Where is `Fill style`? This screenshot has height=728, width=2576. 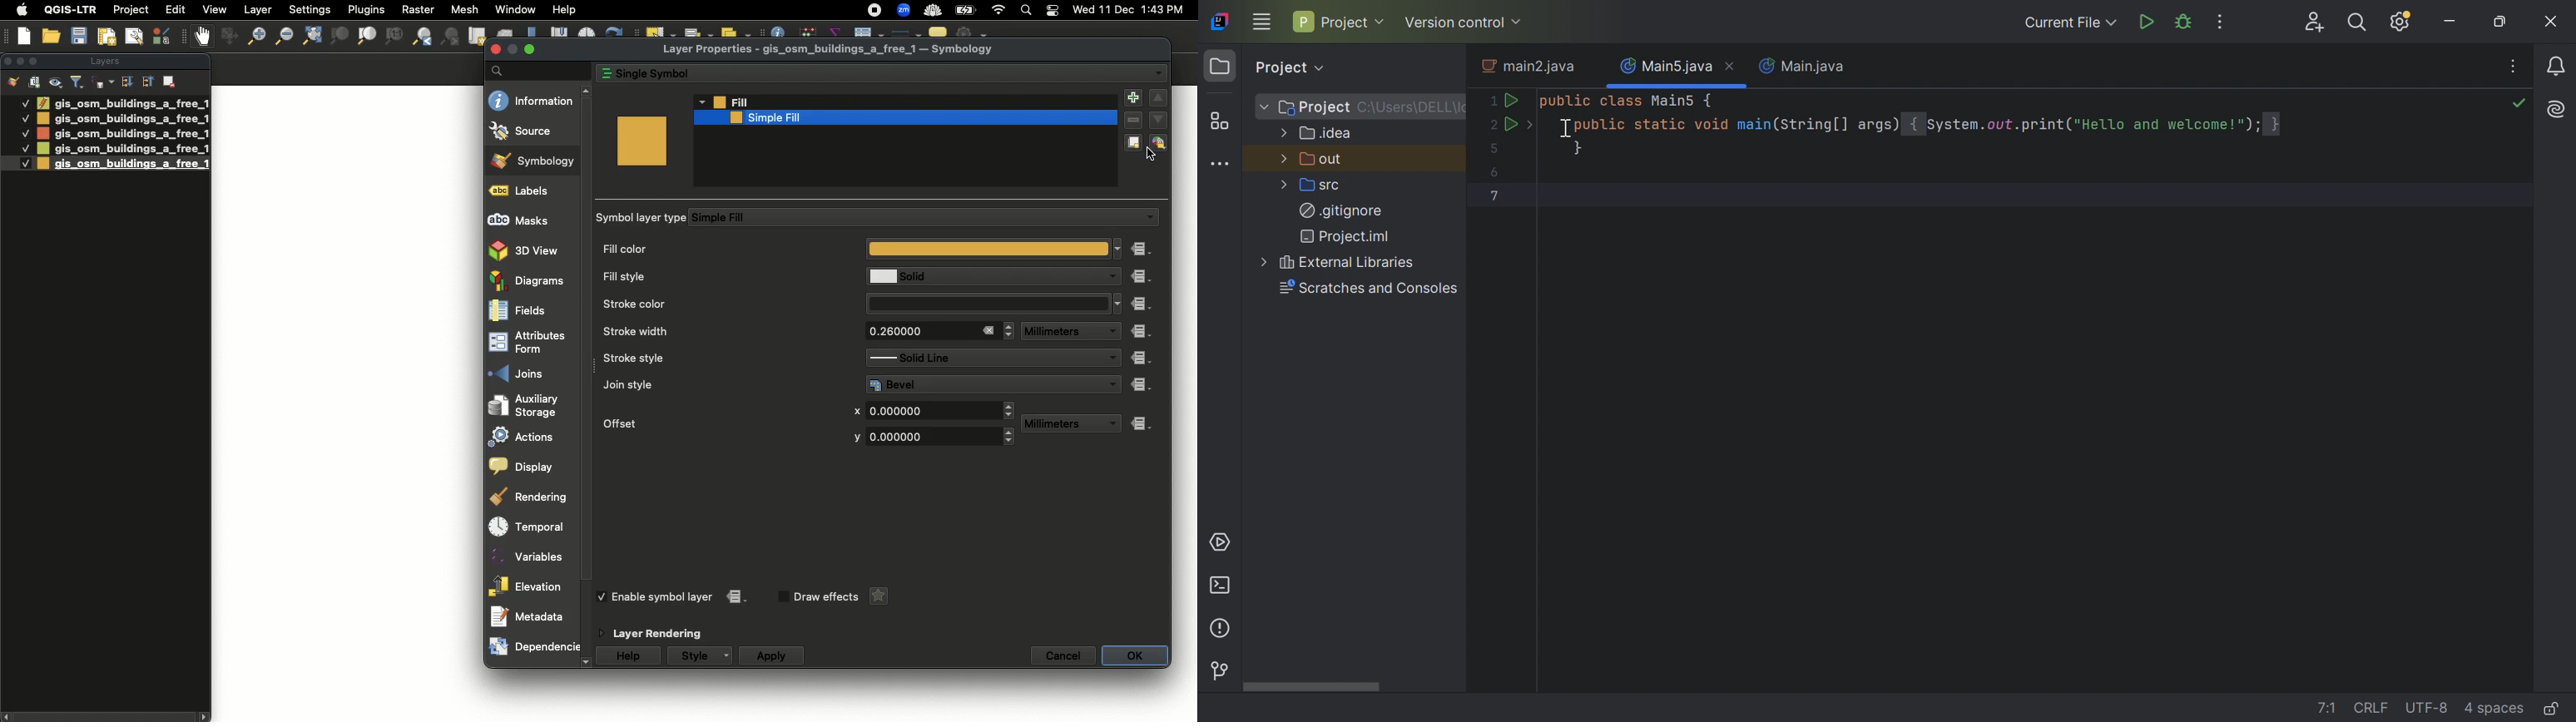
Fill style is located at coordinates (719, 277).